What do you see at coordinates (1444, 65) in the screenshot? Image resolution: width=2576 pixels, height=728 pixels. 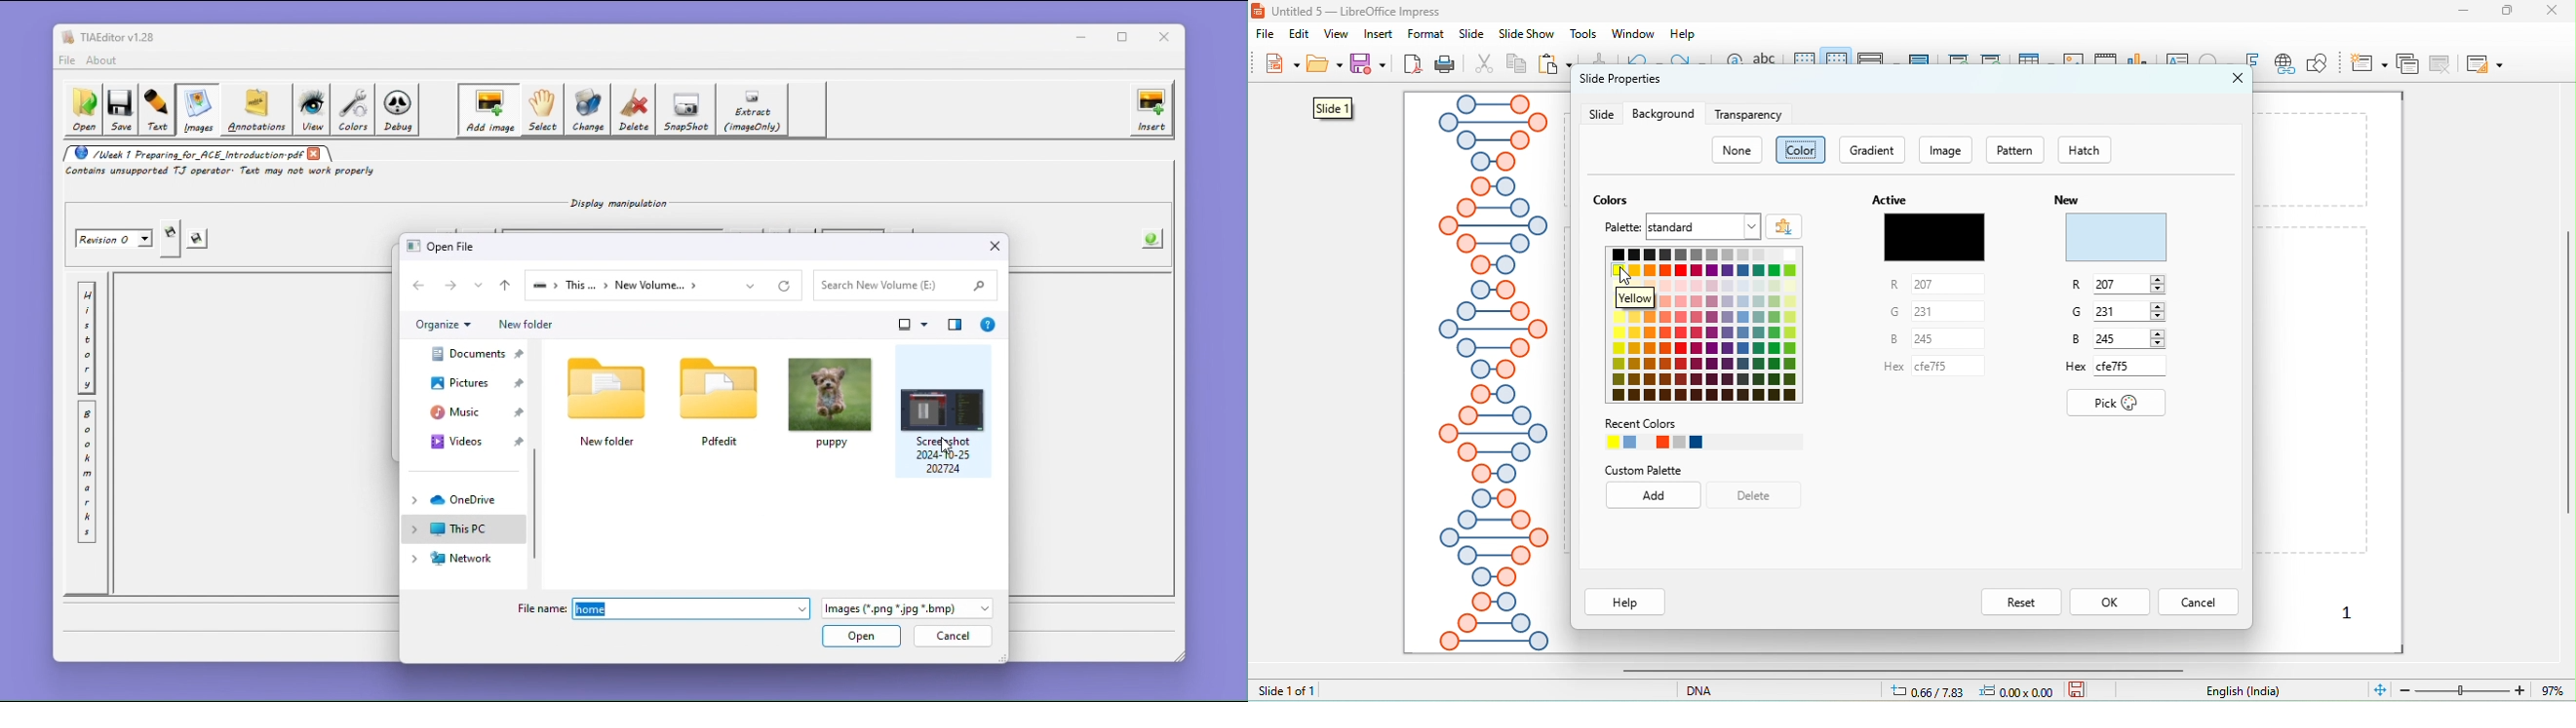 I see `print` at bounding box center [1444, 65].